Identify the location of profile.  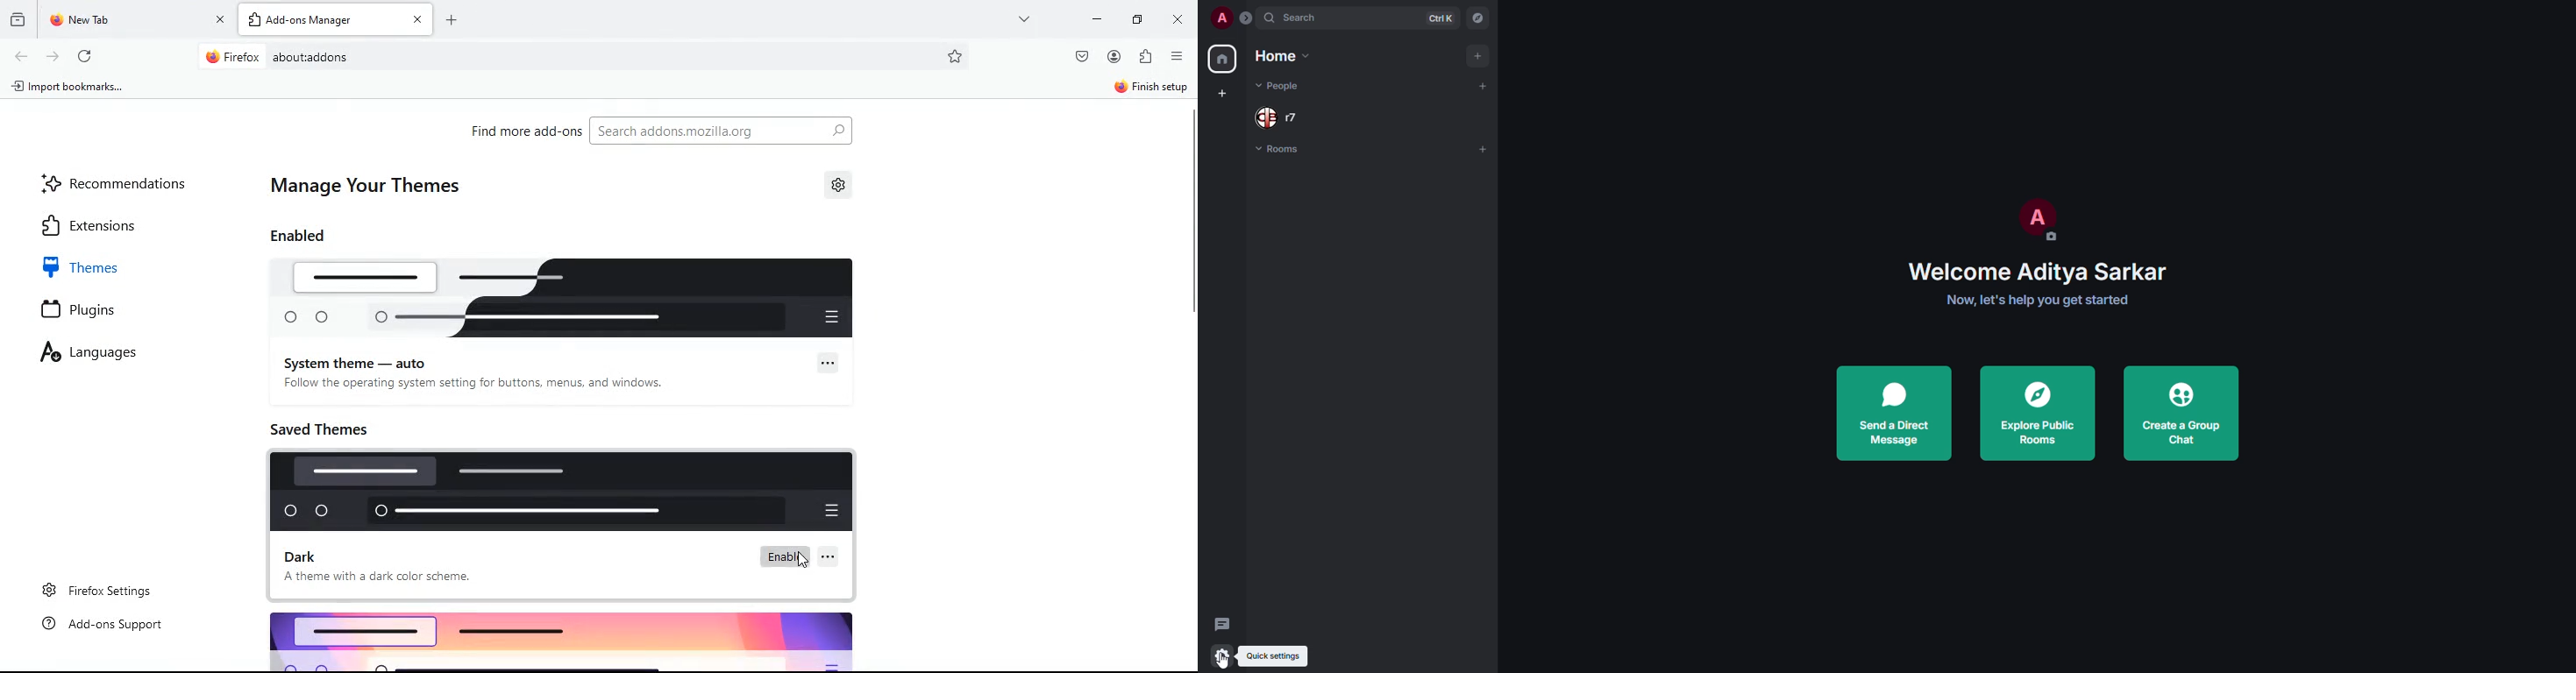
(1220, 18).